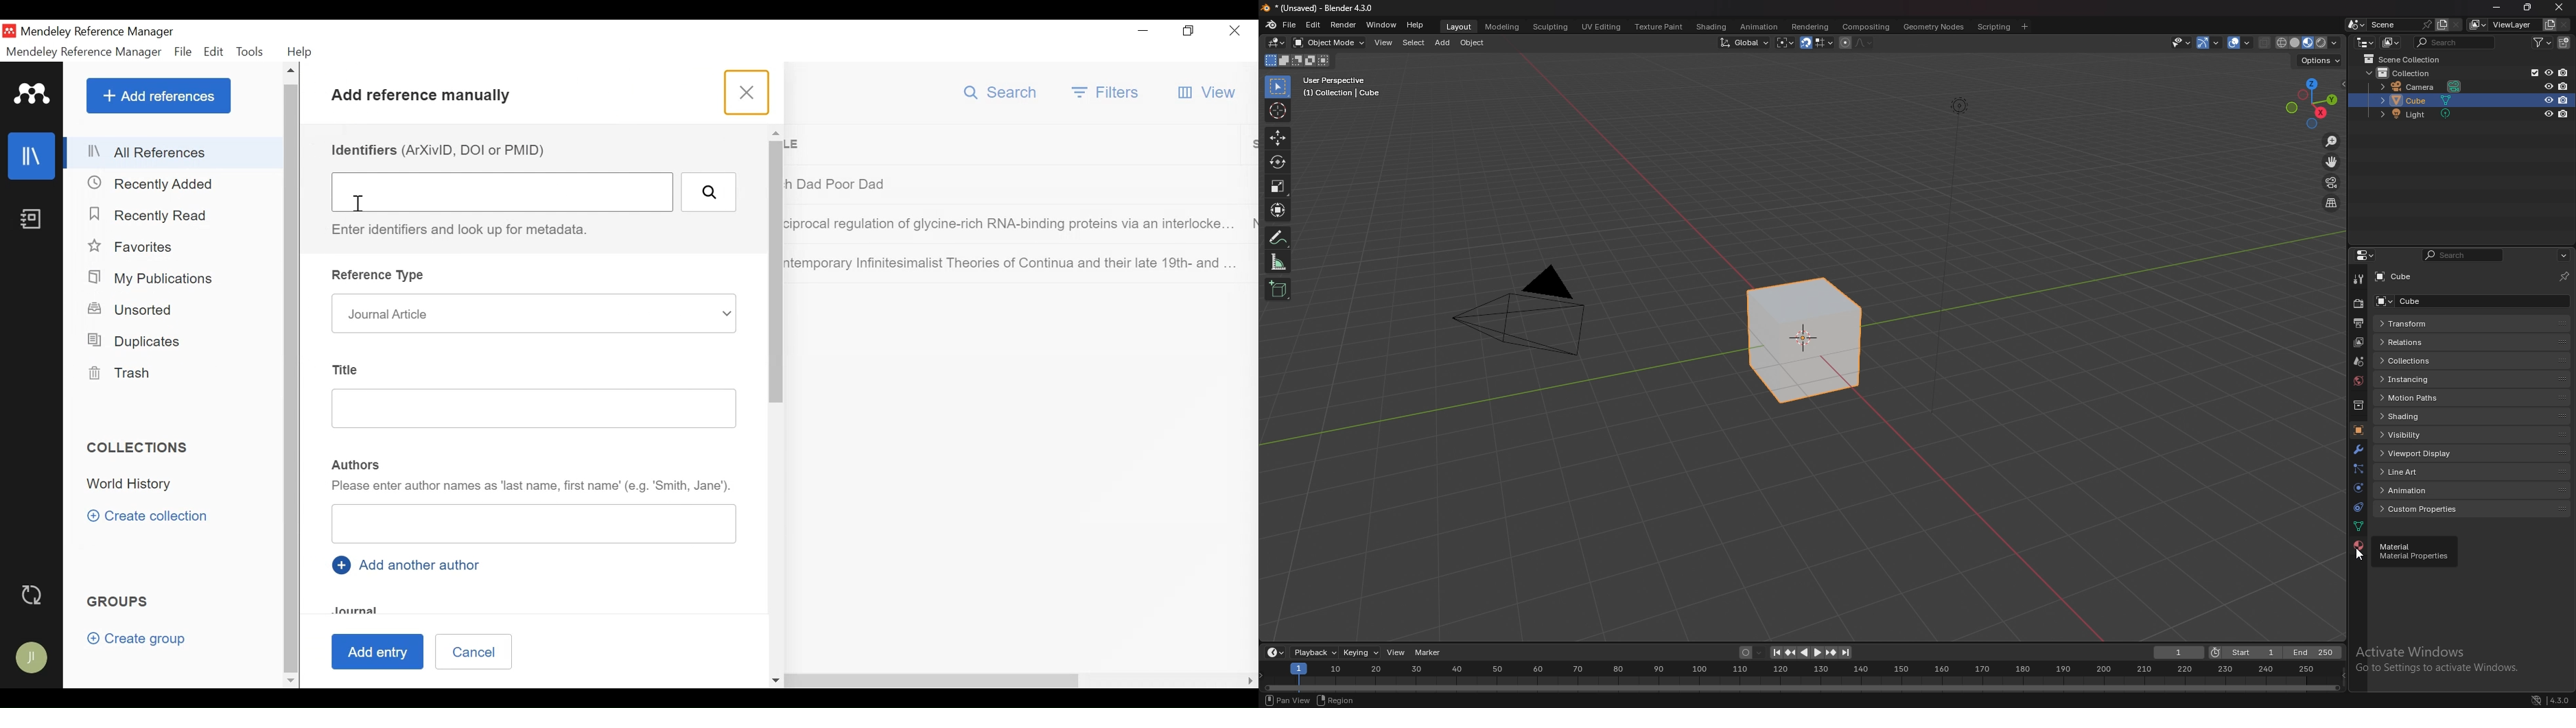 The width and height of the screenshot is (2576, 728). What do you see at coordinates (1012, 263) in the screenshot?
I see `Contemporary Infinitesimalist Theories of Continua and their late 19th and ...` at bounding box center [1012, 263].